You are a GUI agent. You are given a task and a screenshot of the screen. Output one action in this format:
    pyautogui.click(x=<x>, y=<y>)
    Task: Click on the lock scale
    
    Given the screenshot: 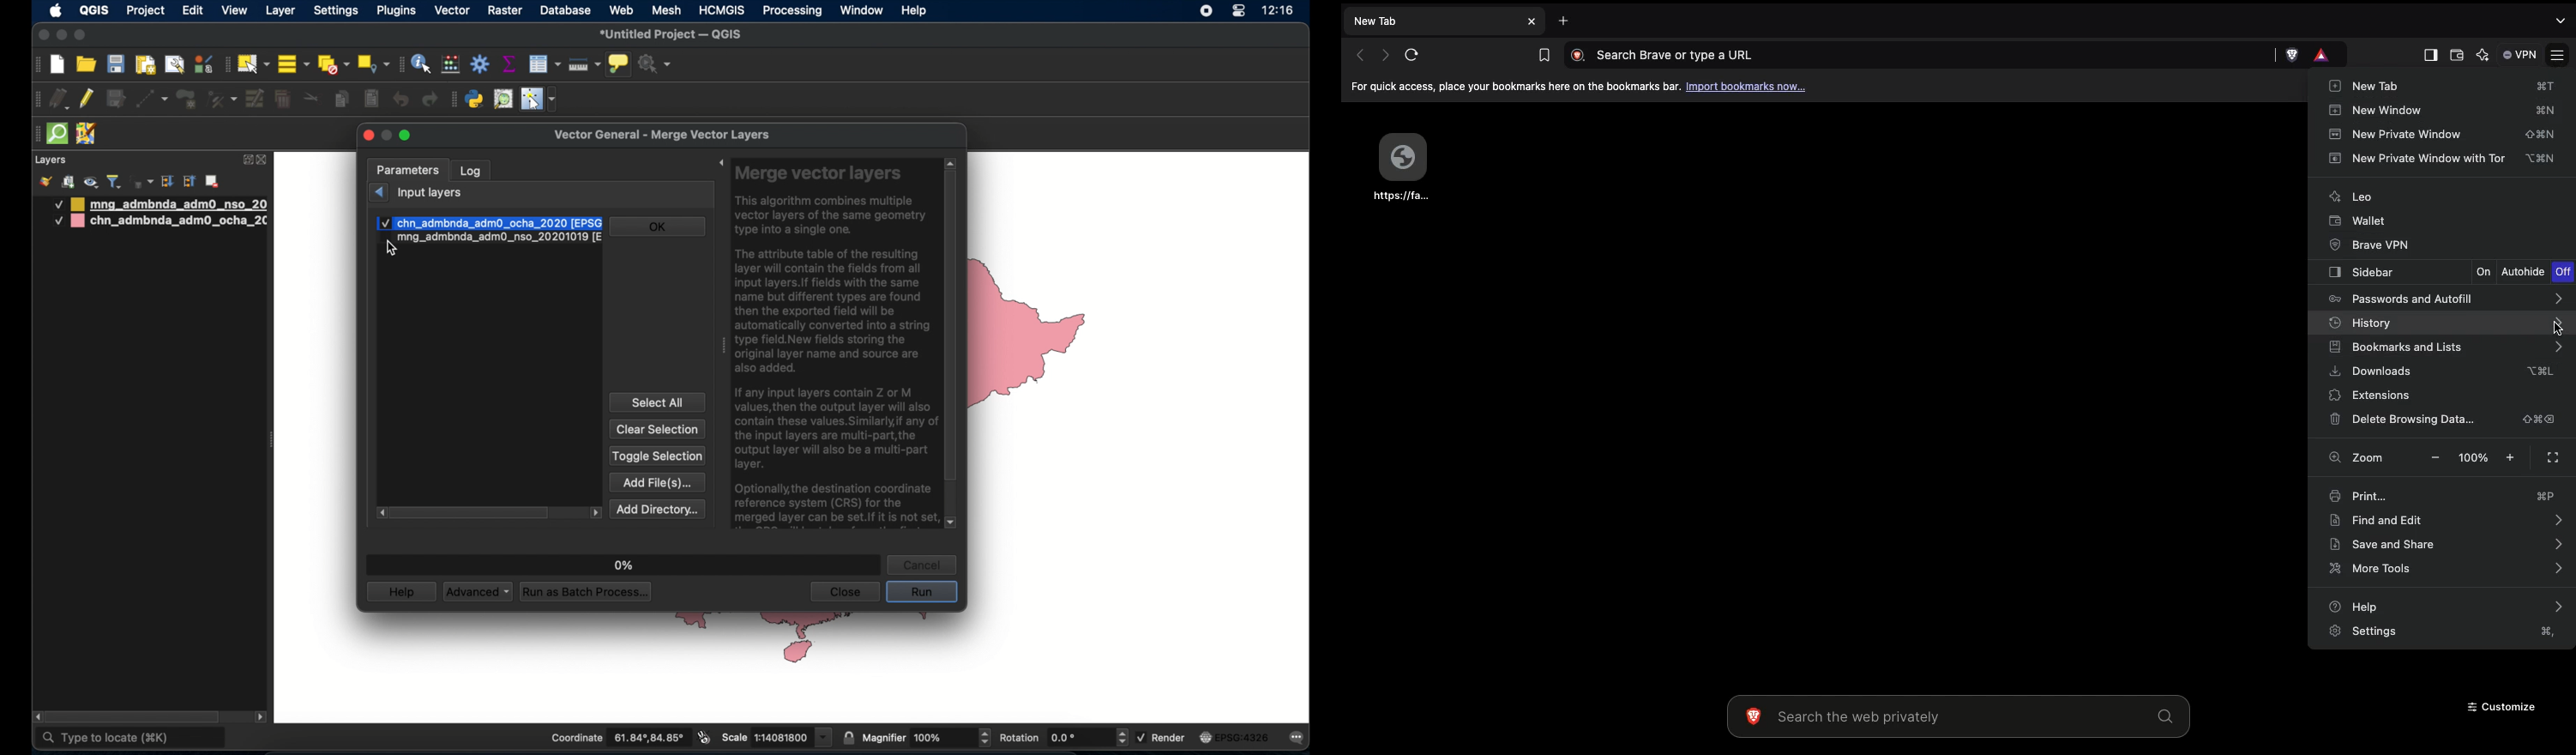 What is the action you would take?
    pyautogui.click(x=848, y=736)
    